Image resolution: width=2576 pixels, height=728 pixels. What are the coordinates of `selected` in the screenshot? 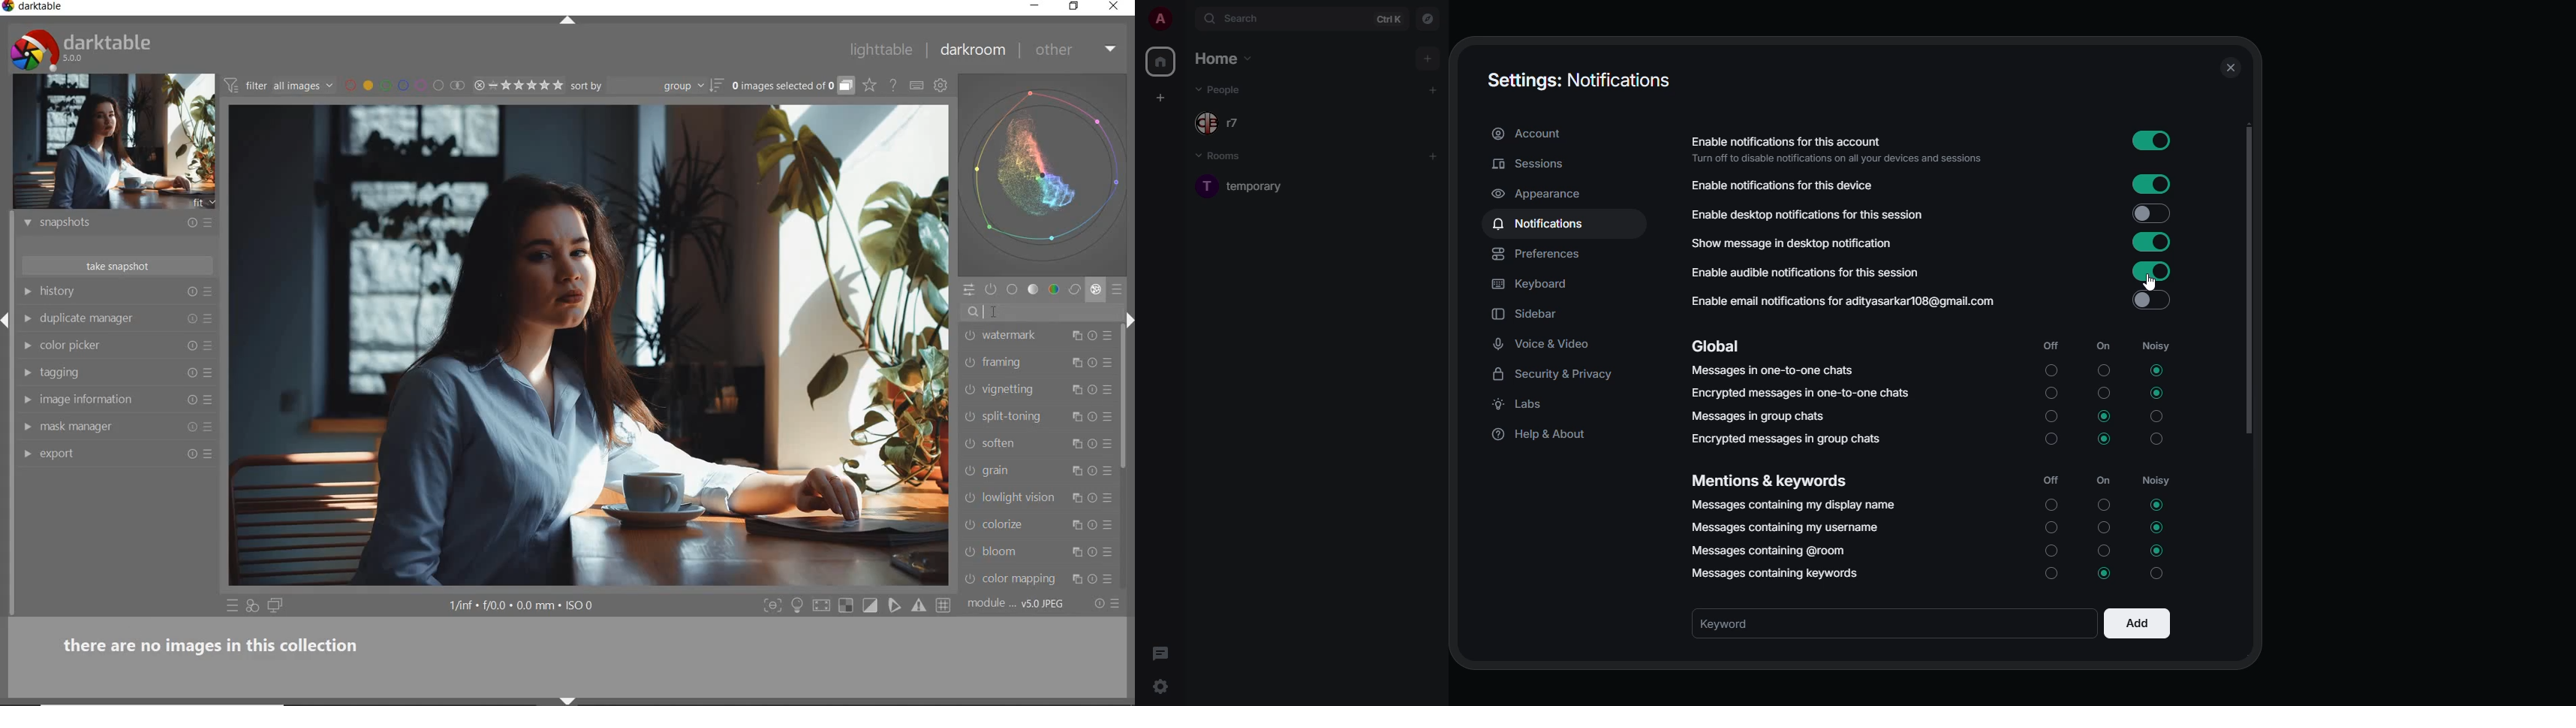 It's located at (2105, 439).